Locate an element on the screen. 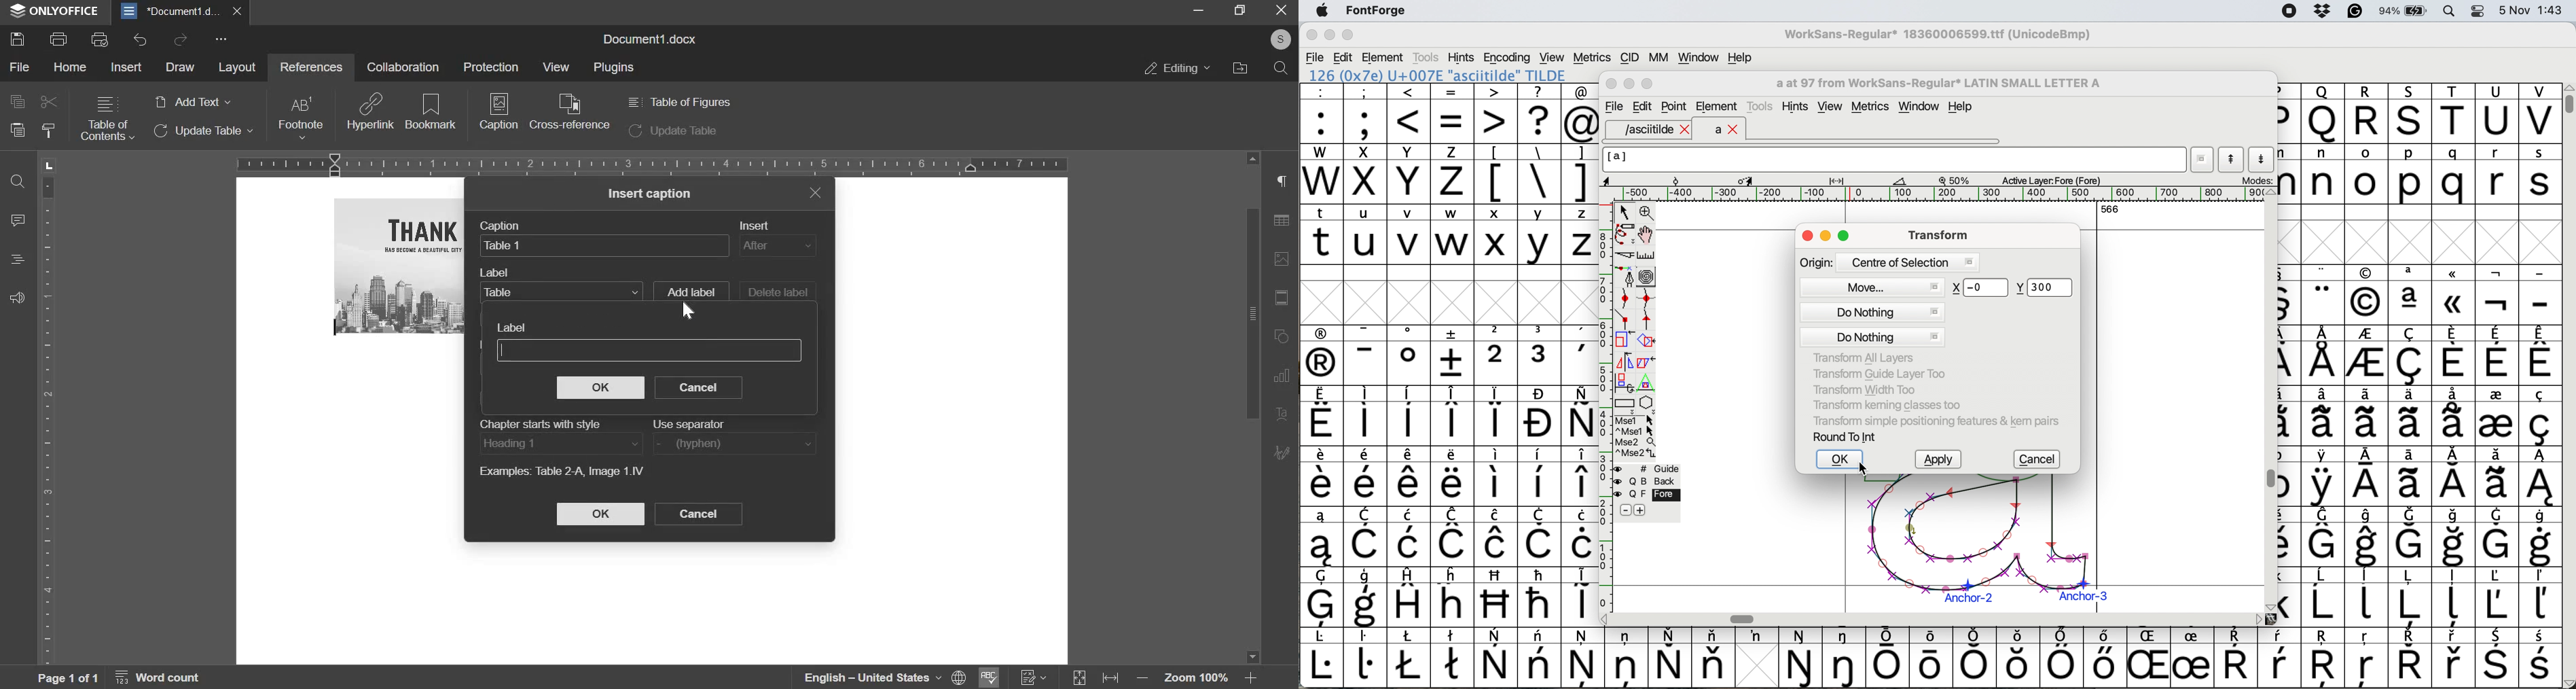 This screenshot has width=2576, height=700. scroll button is located at coordinates (2271, 192).